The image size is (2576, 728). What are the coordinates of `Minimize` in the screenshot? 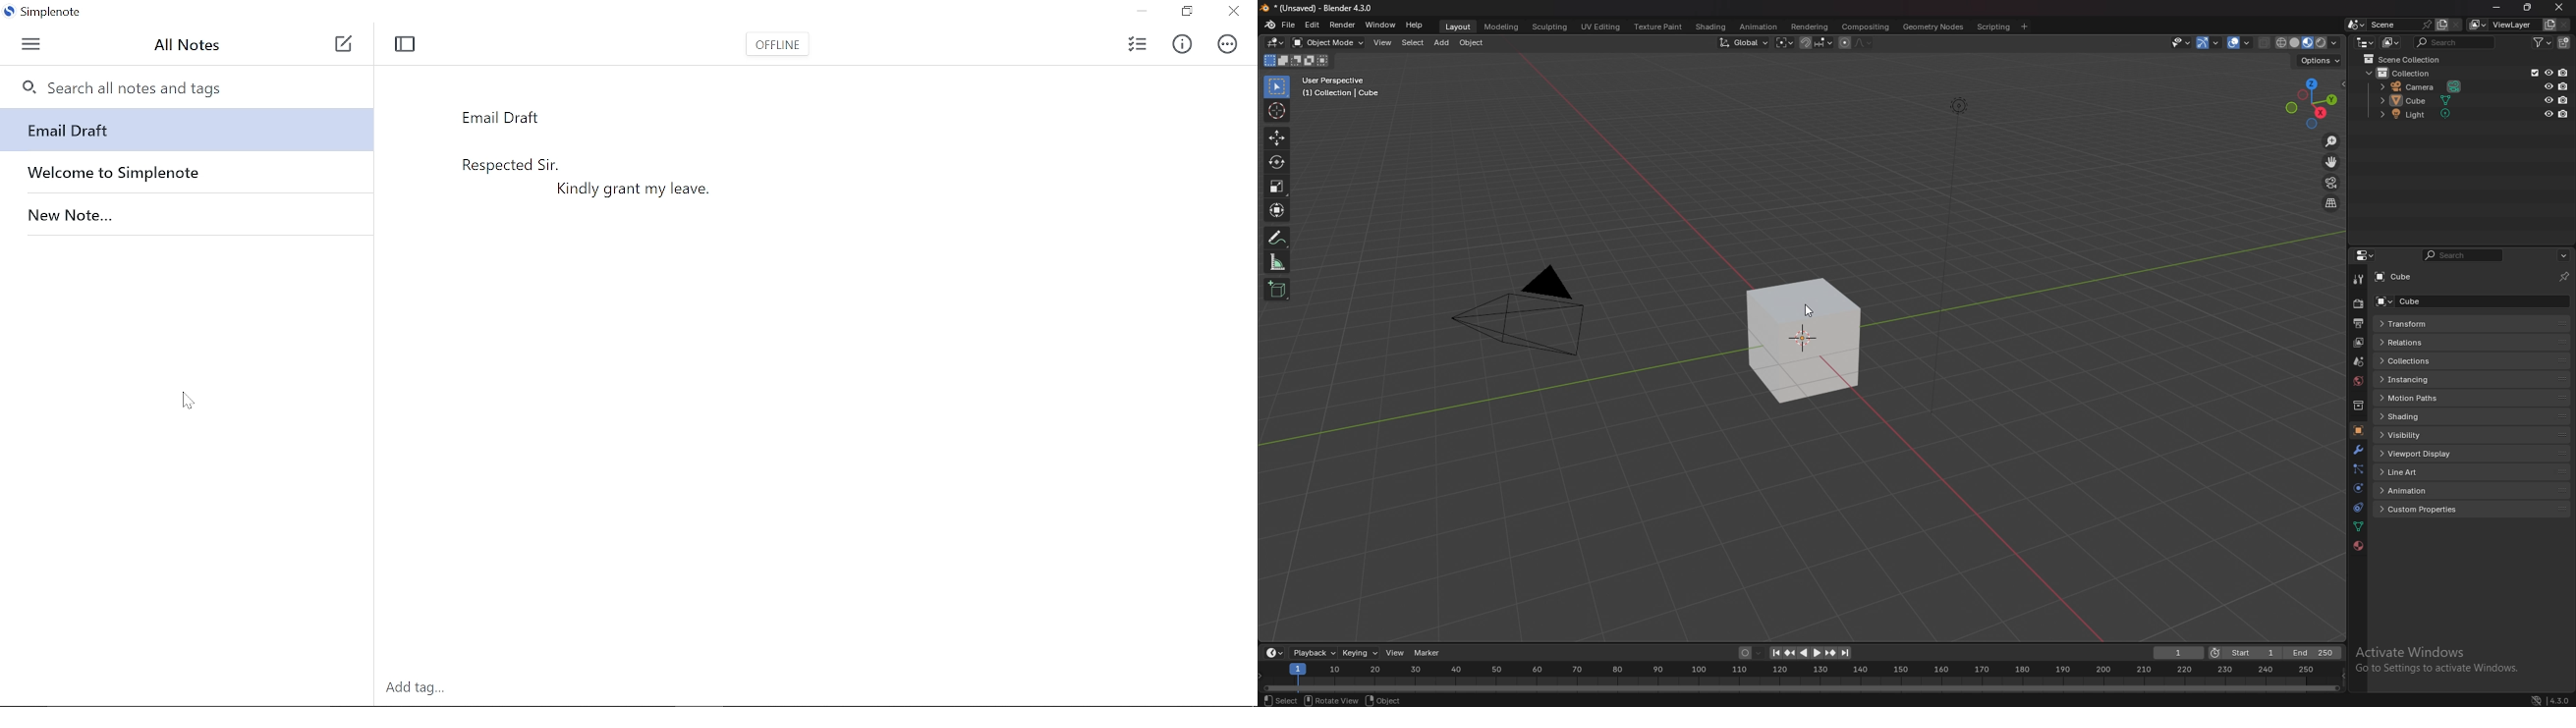 It's located at (1148, 12).